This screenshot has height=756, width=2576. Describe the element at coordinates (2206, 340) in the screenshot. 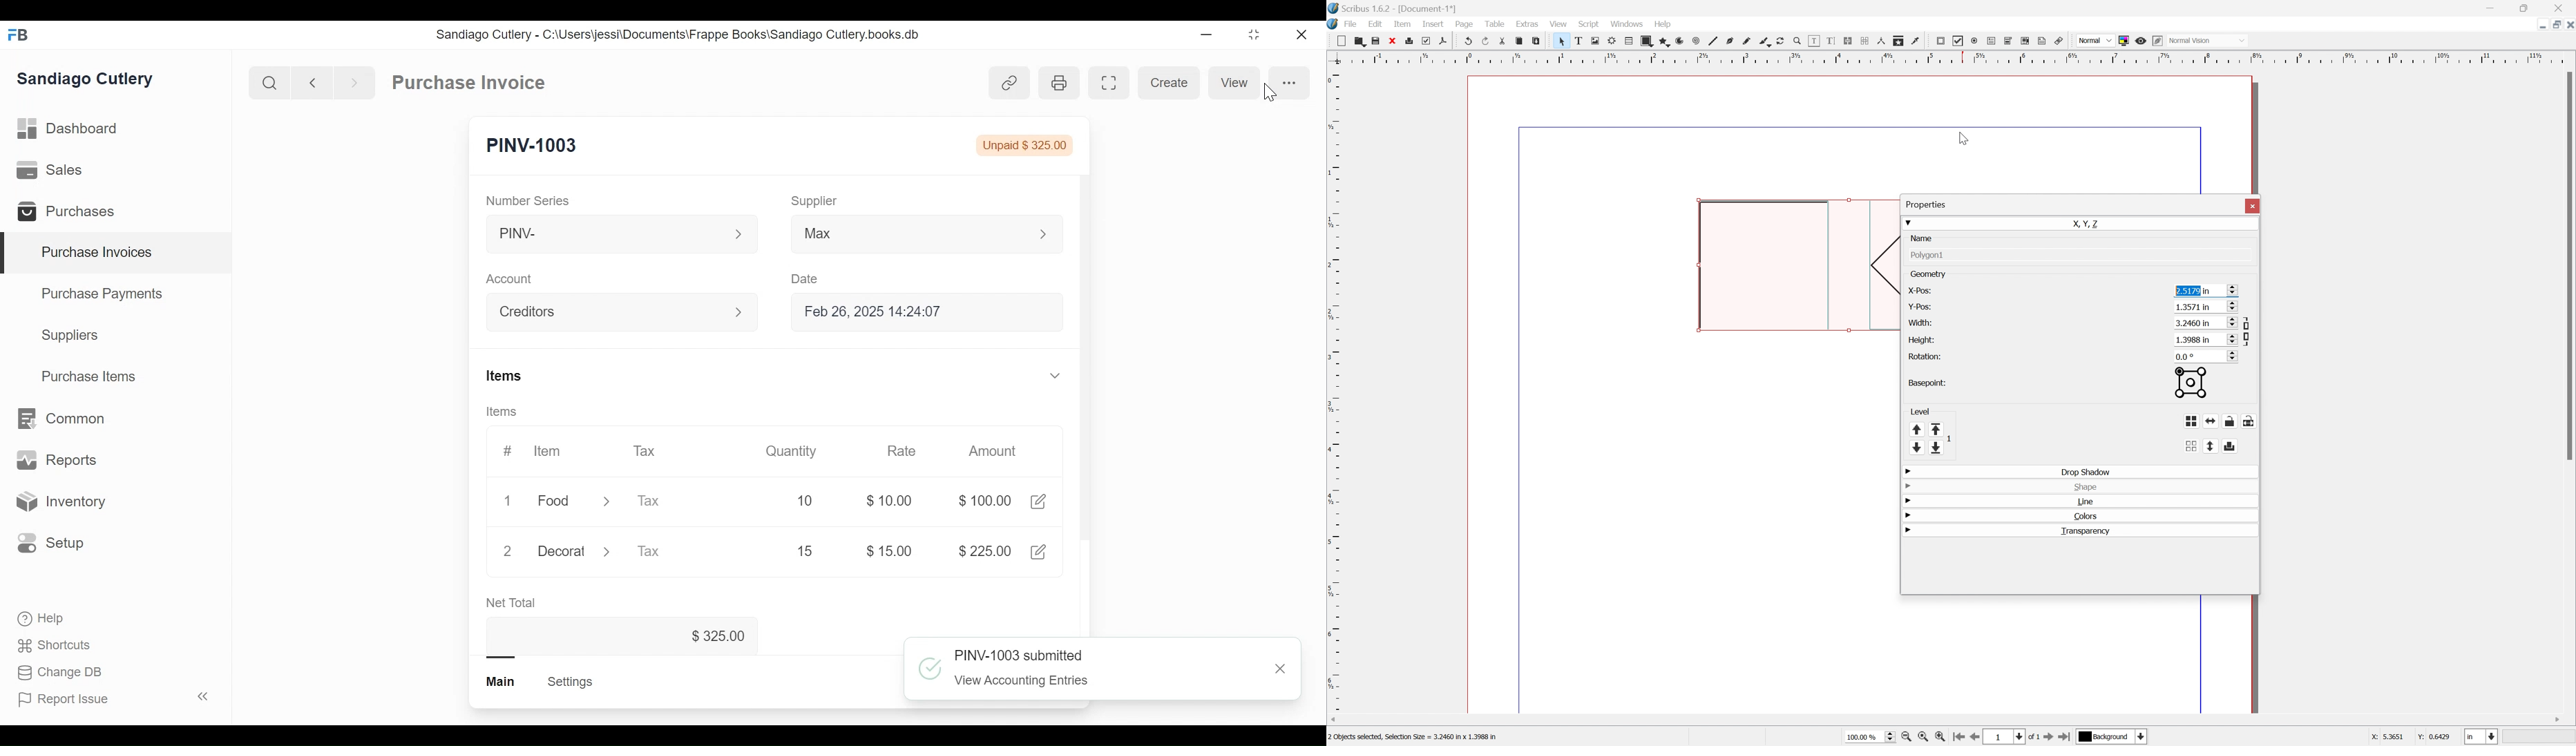

I see `1.3988 in` at that location.